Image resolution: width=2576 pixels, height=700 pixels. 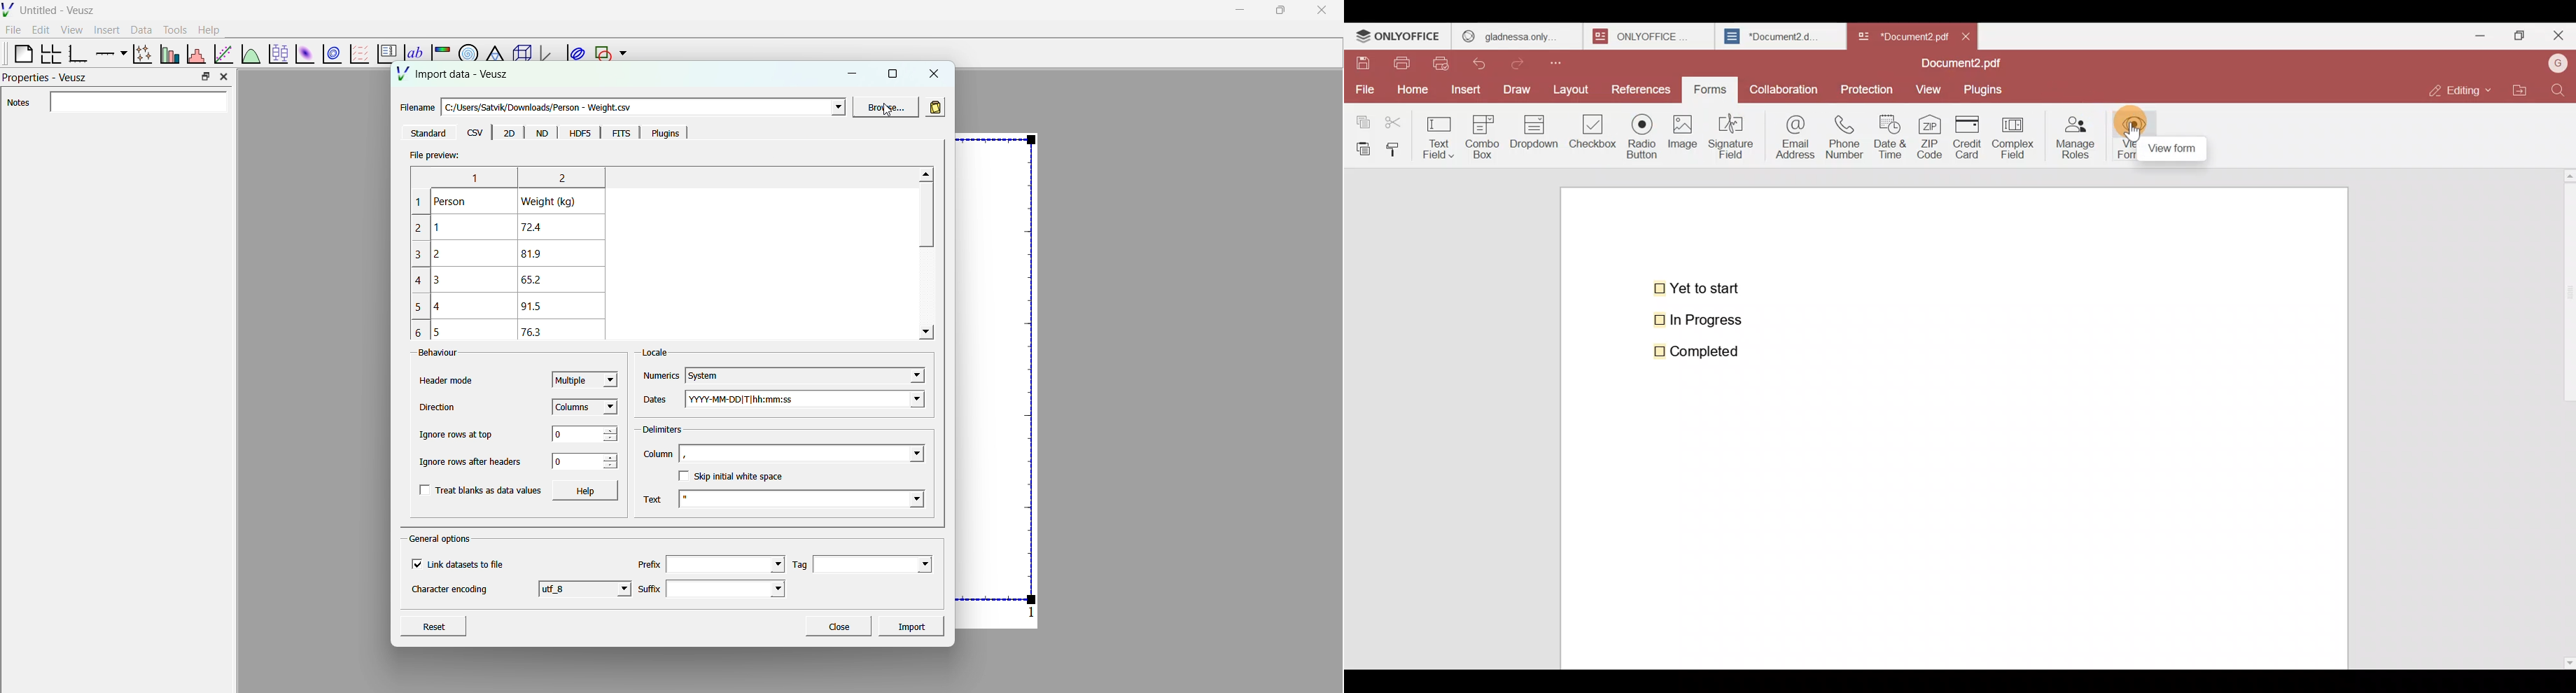 I want to click on Manage roles, so click(x=2076, y=134).